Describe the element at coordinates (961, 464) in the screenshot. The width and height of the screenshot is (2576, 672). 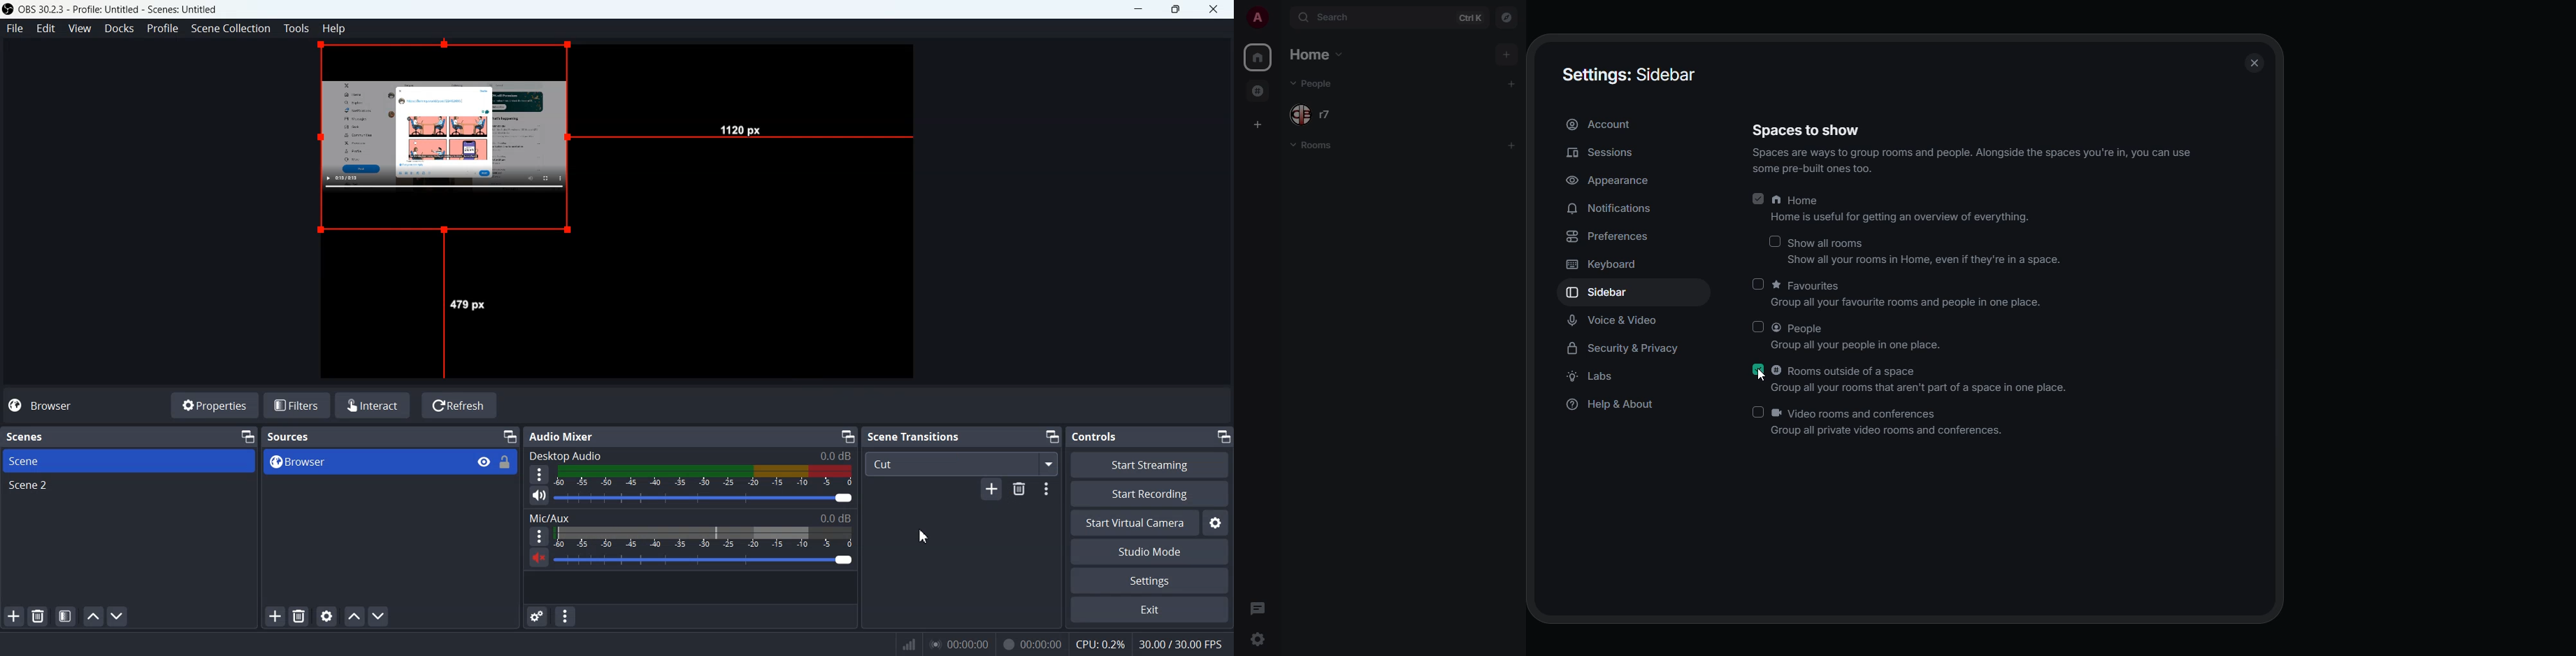
I see `Cut` at that location.